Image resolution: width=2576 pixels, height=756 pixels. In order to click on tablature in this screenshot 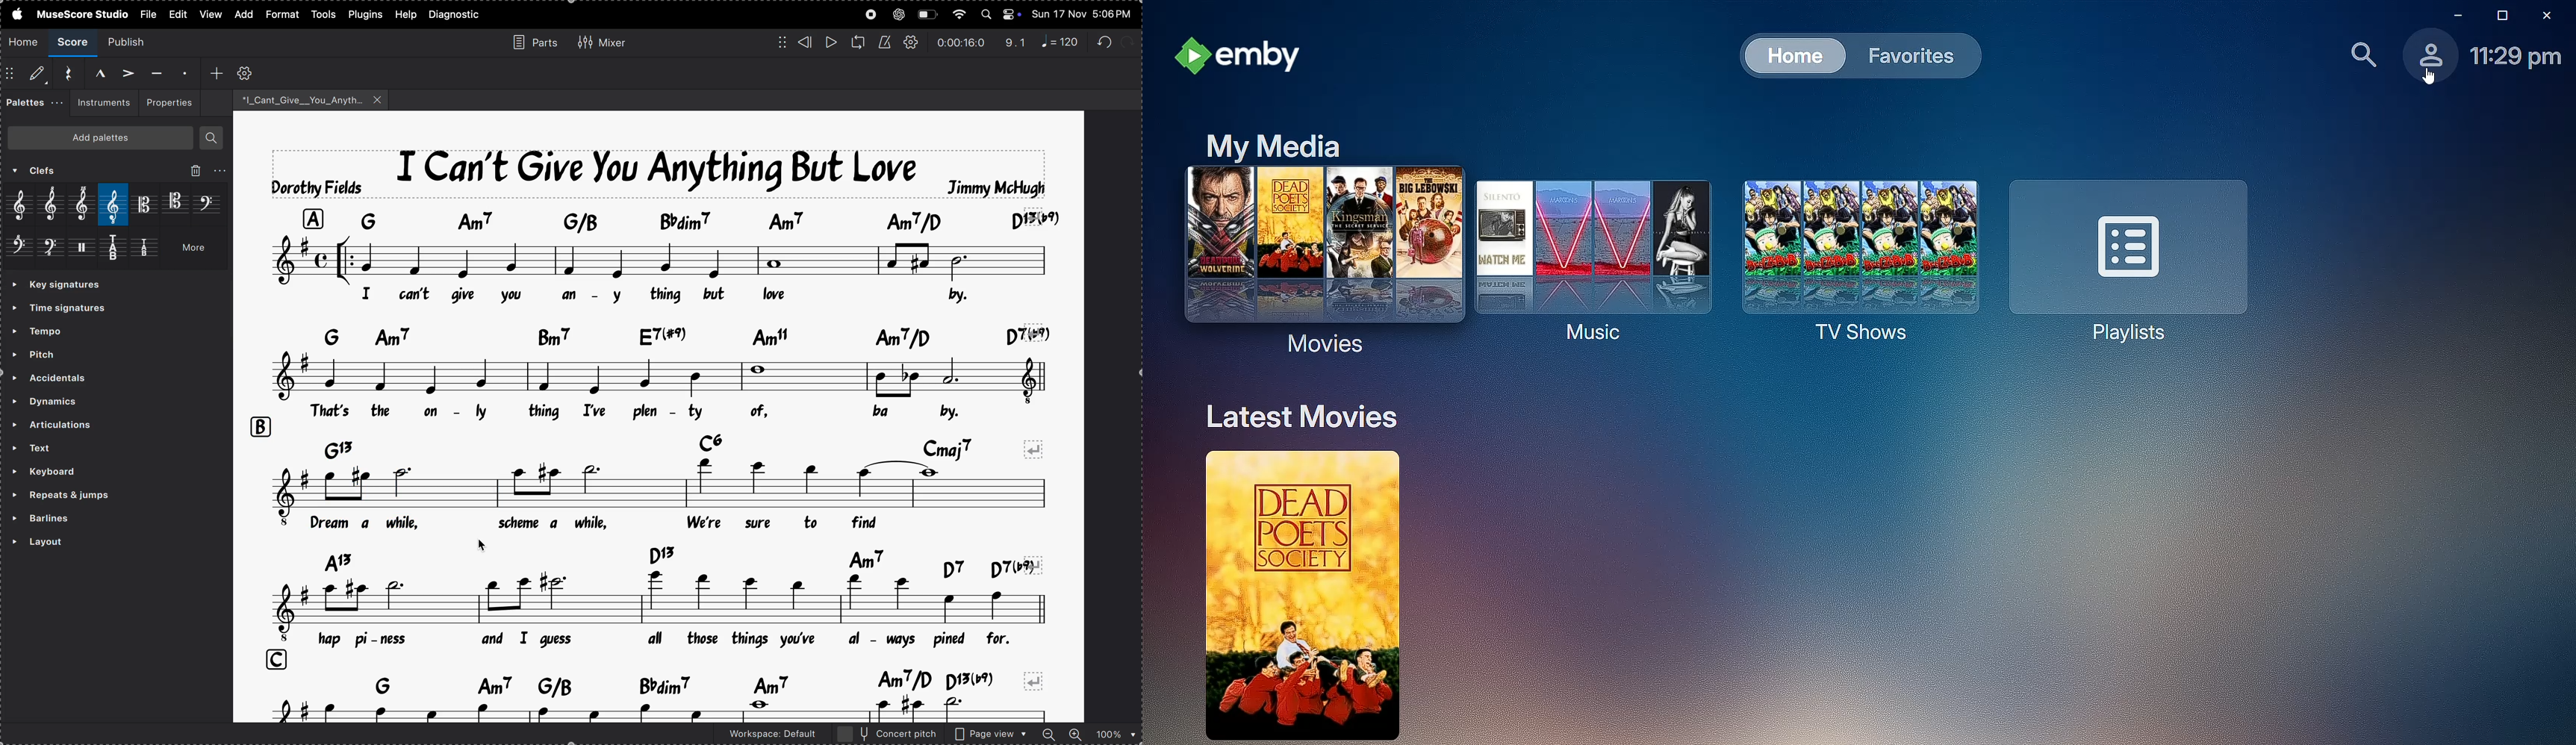, I will do `click(118, 250)`.